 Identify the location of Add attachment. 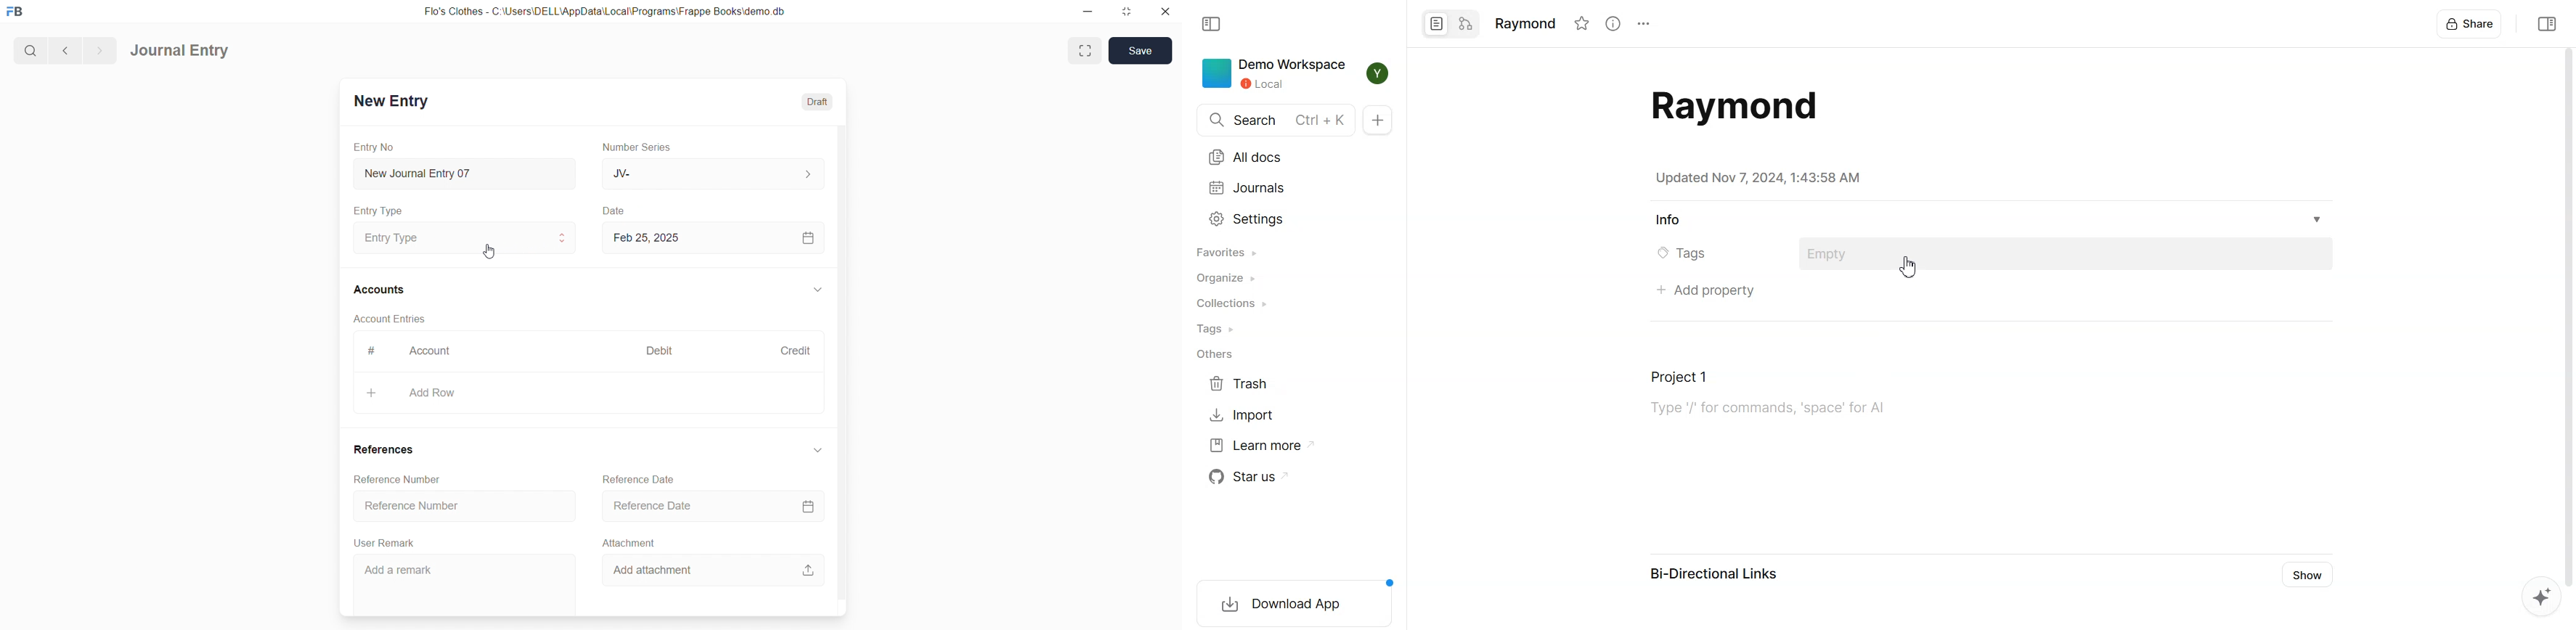
(712, 569).